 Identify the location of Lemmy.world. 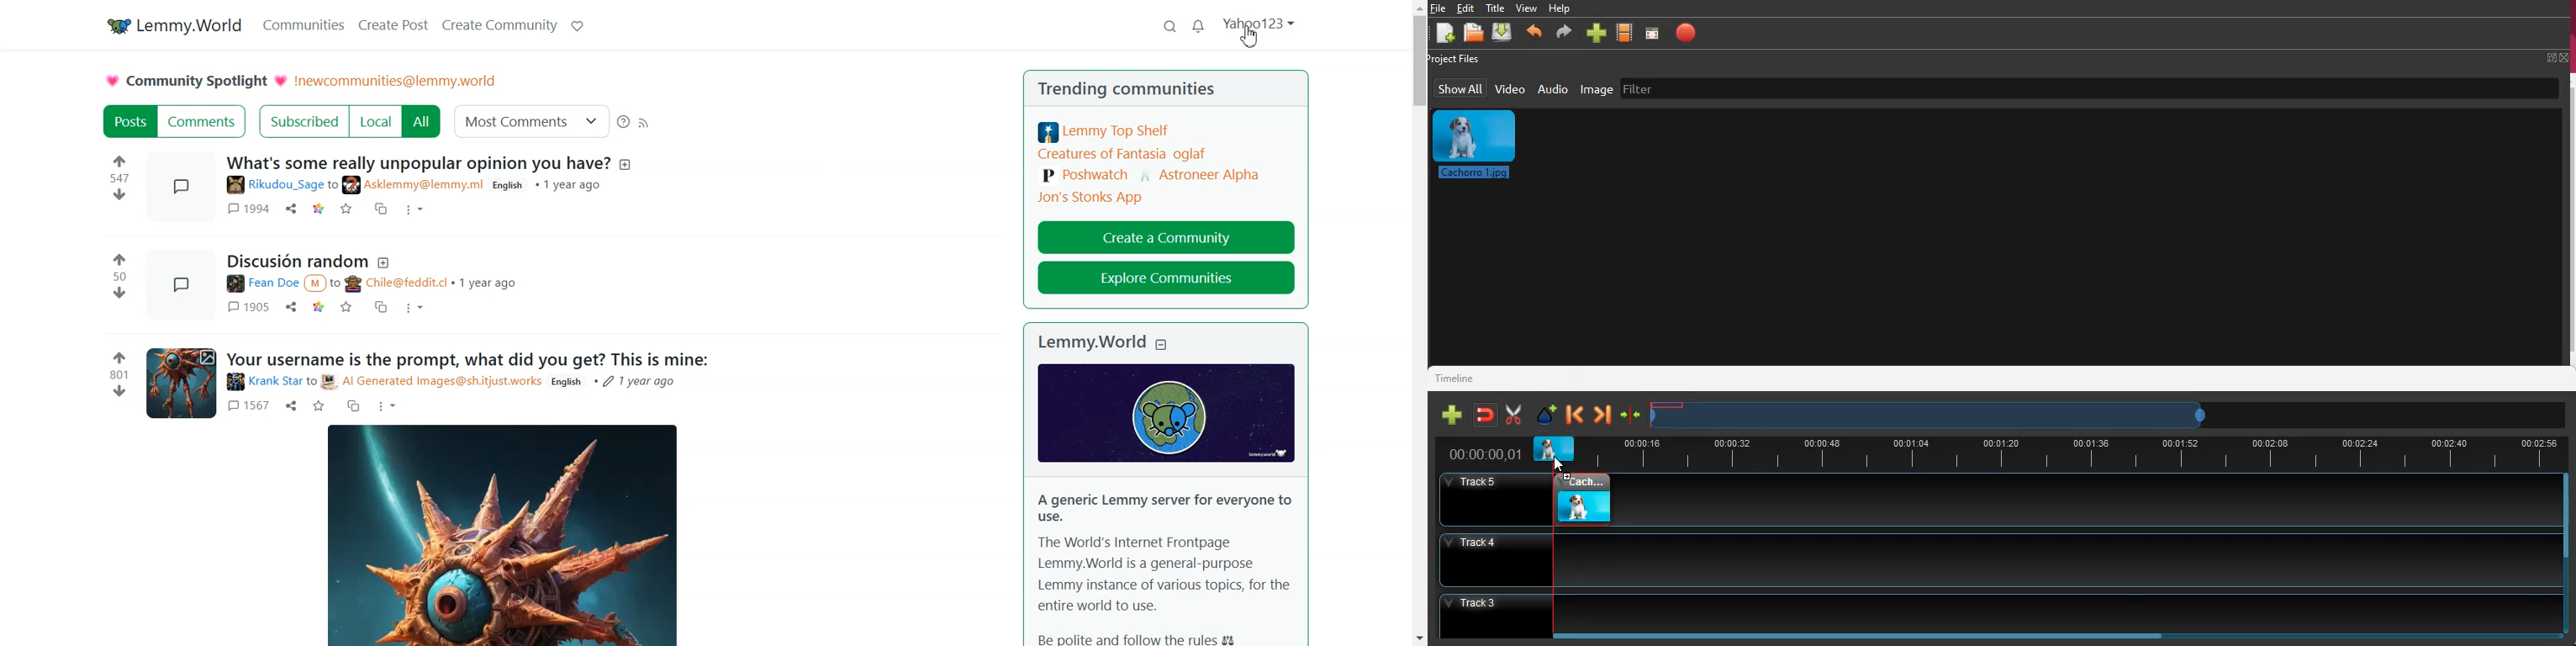
(170, 24).